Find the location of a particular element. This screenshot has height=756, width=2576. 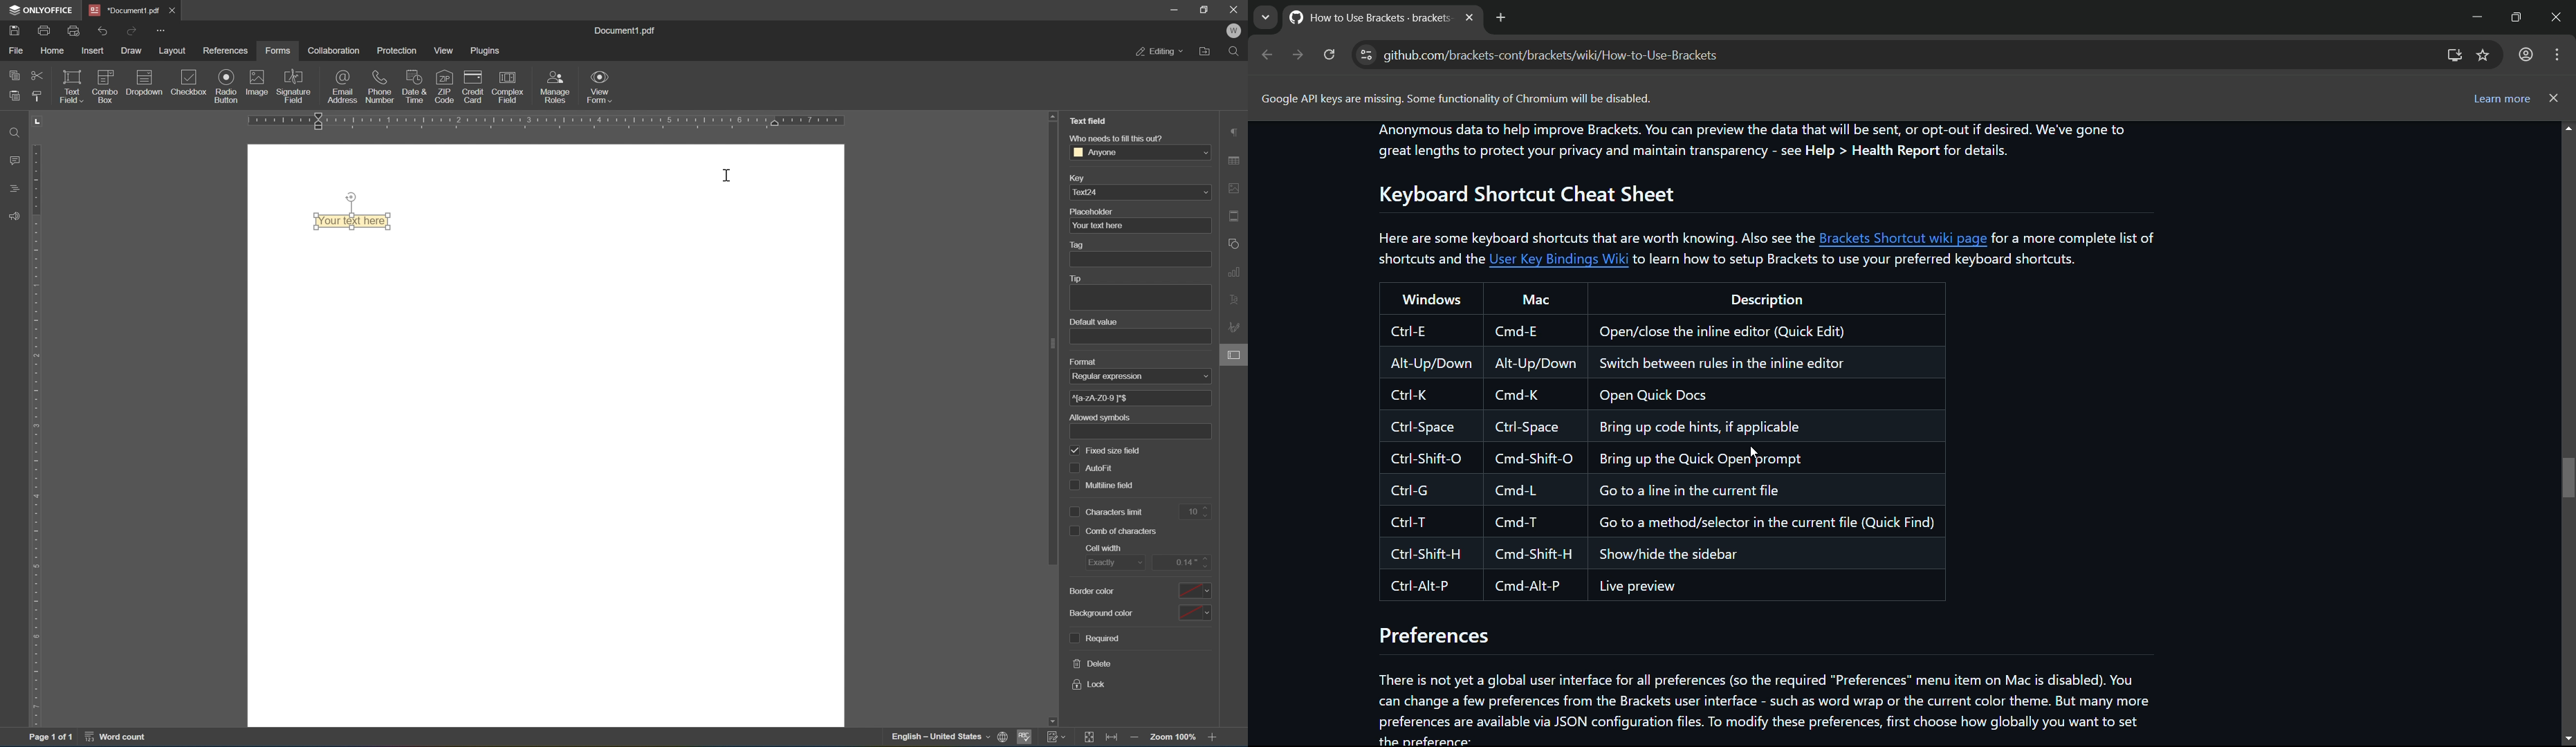

type your text here is located at coordinates (352, 220).